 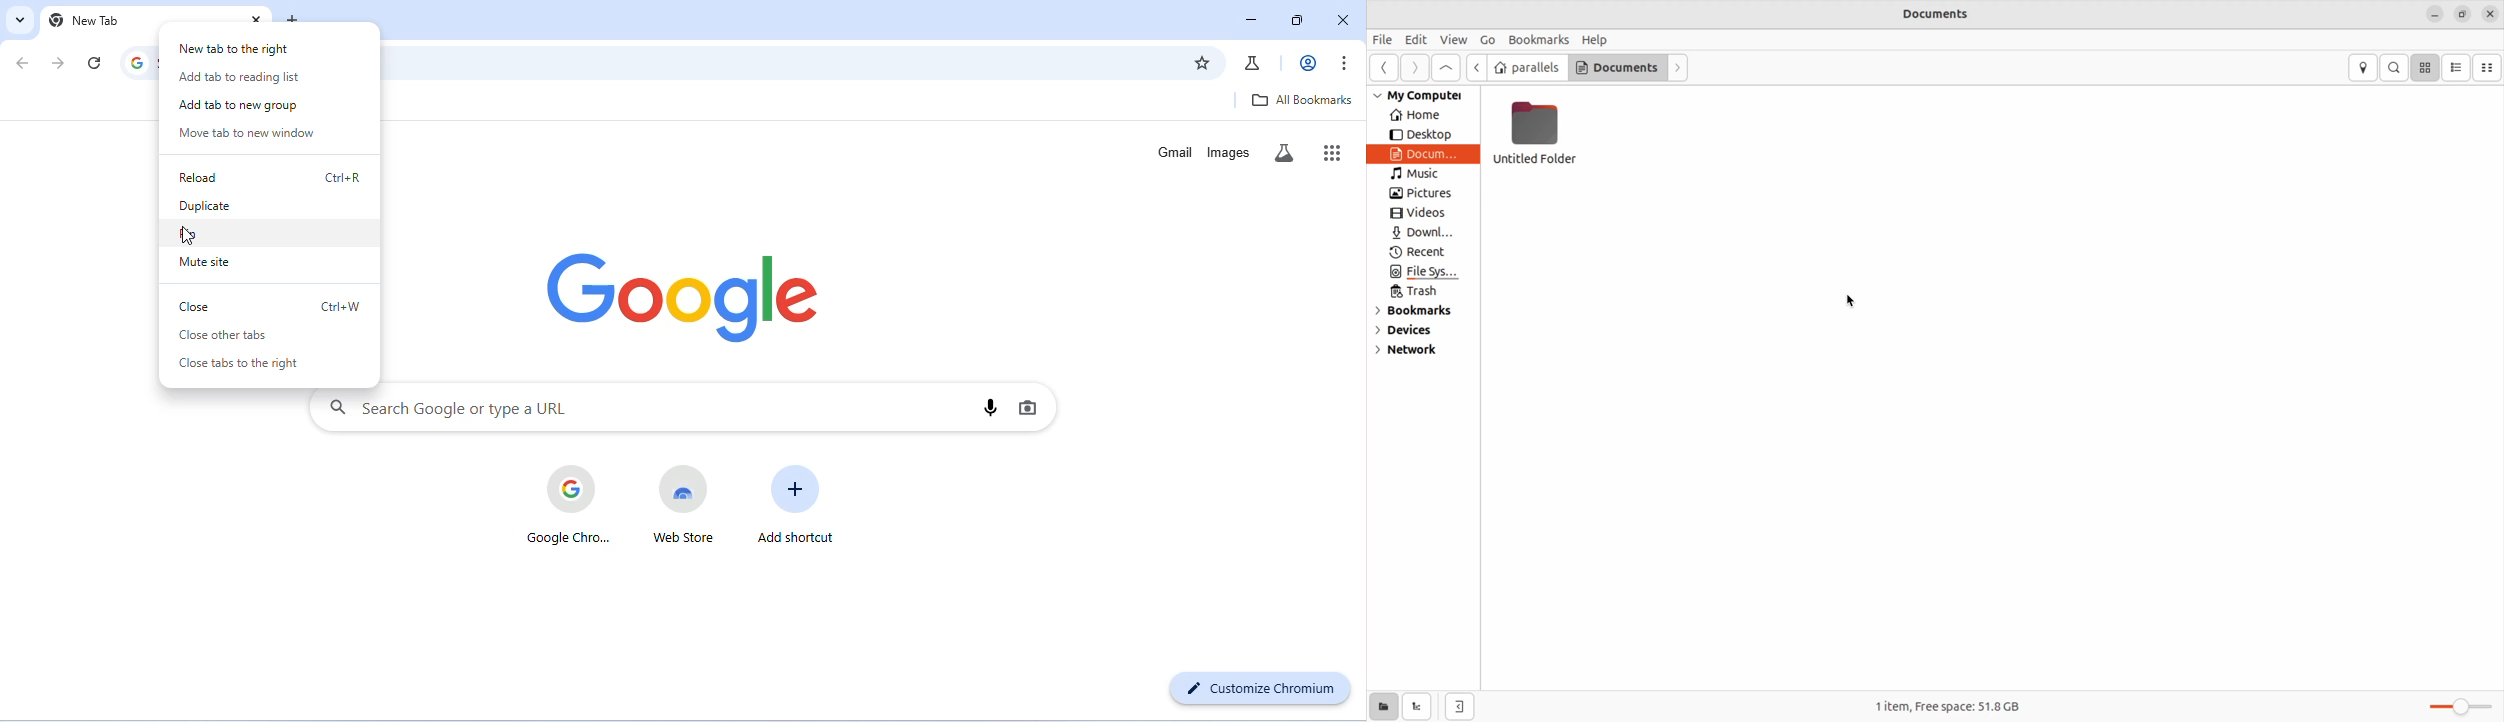 What do you see at coordinates (97, 63) in the screenshot?
I see `refresh` at bounding box center [97, 63].